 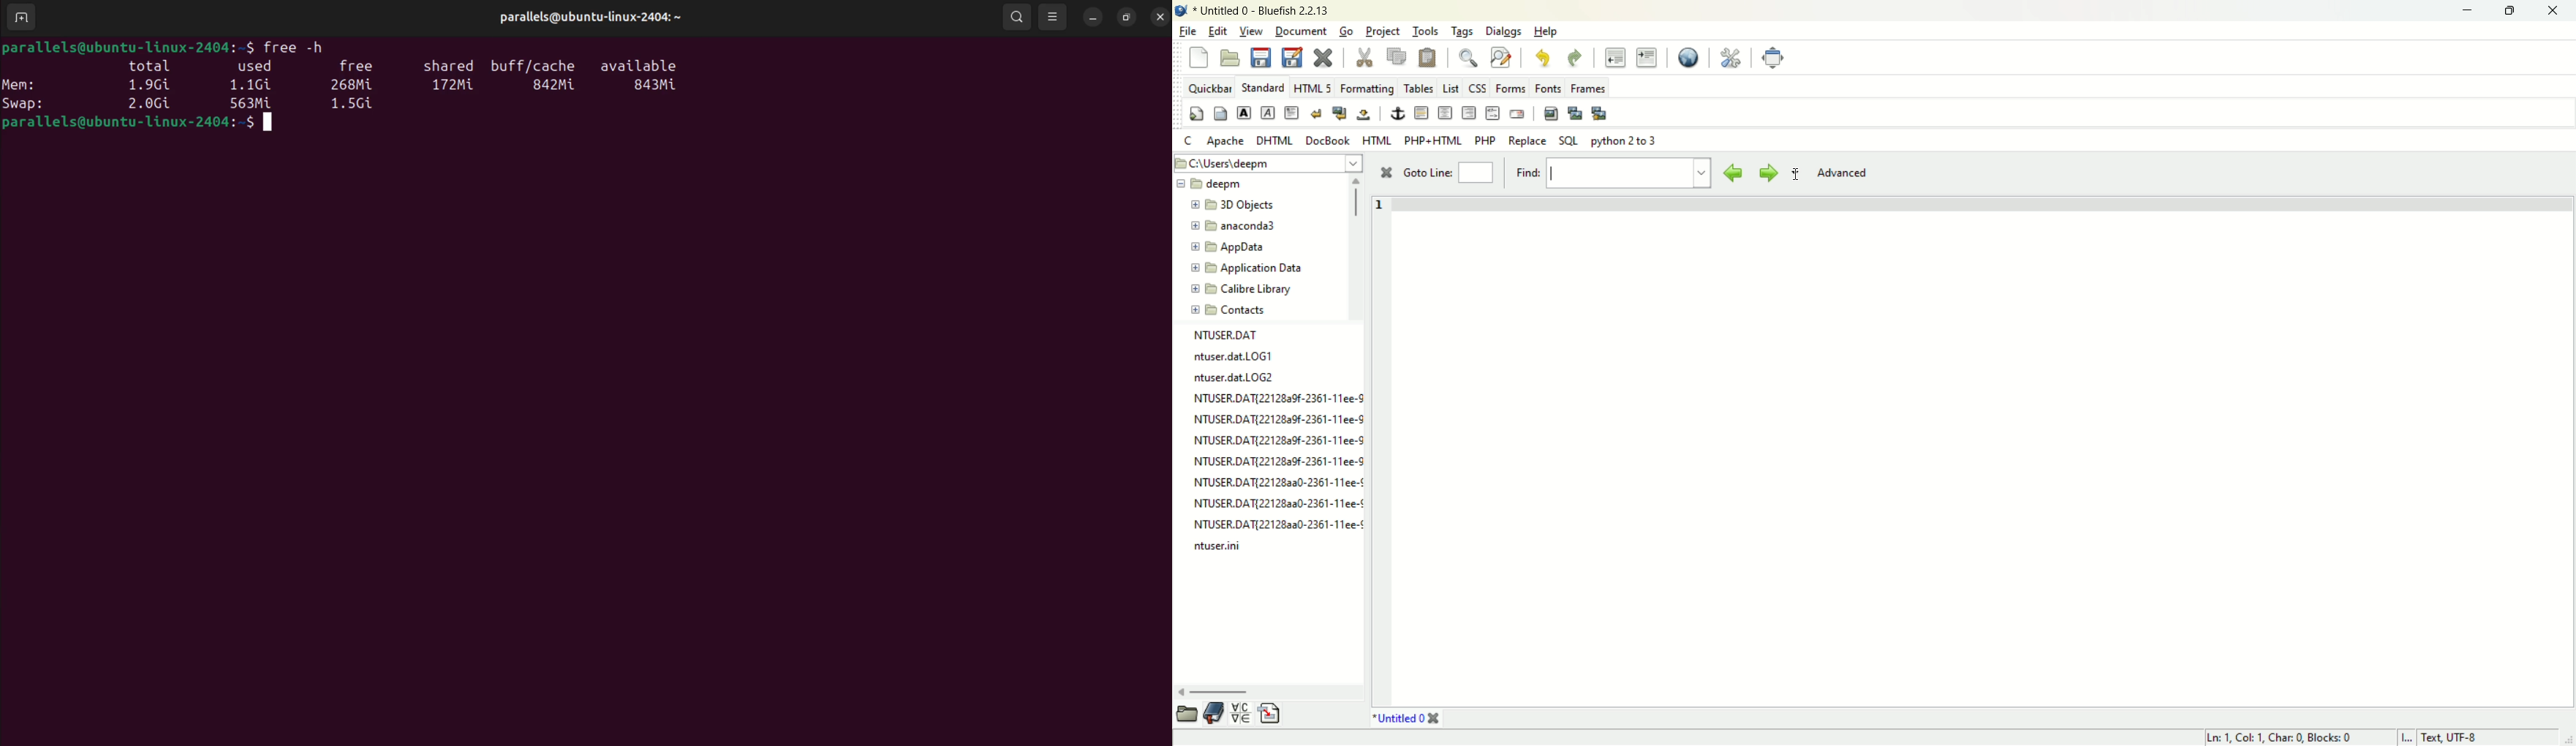 I want to click on quickbar, so click(x=1209, y=88).